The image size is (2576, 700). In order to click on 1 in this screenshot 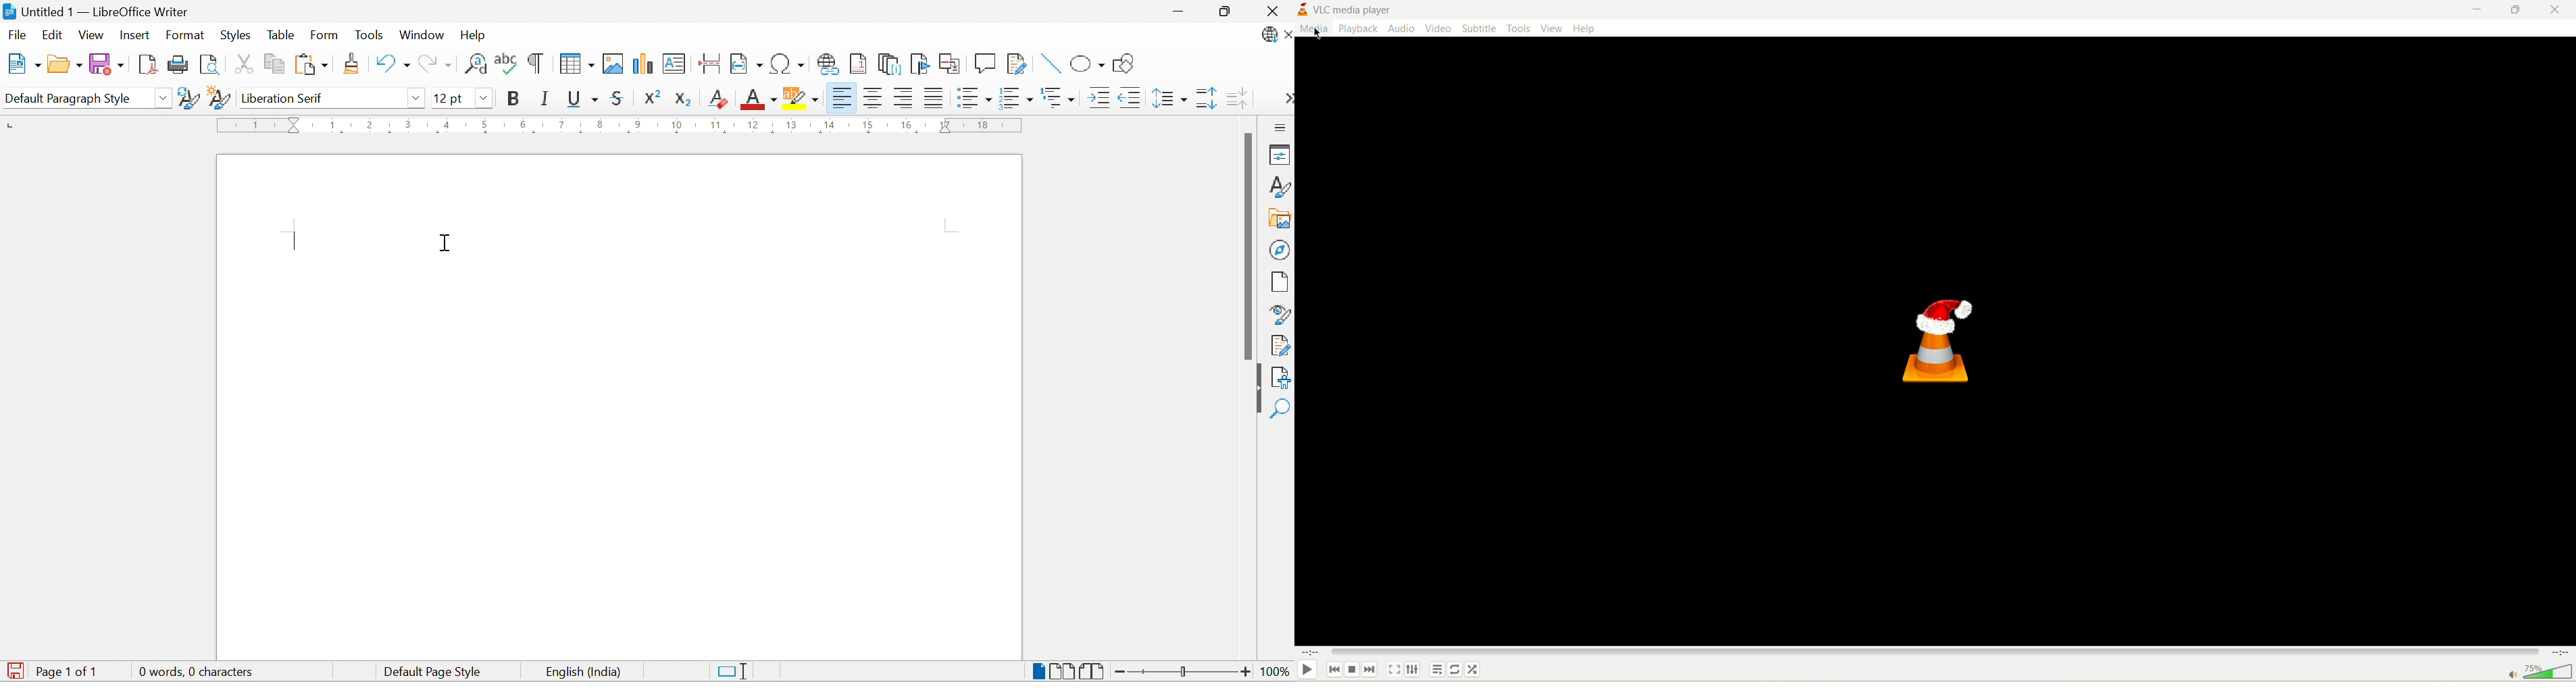, I will do `click(333, 124)`.